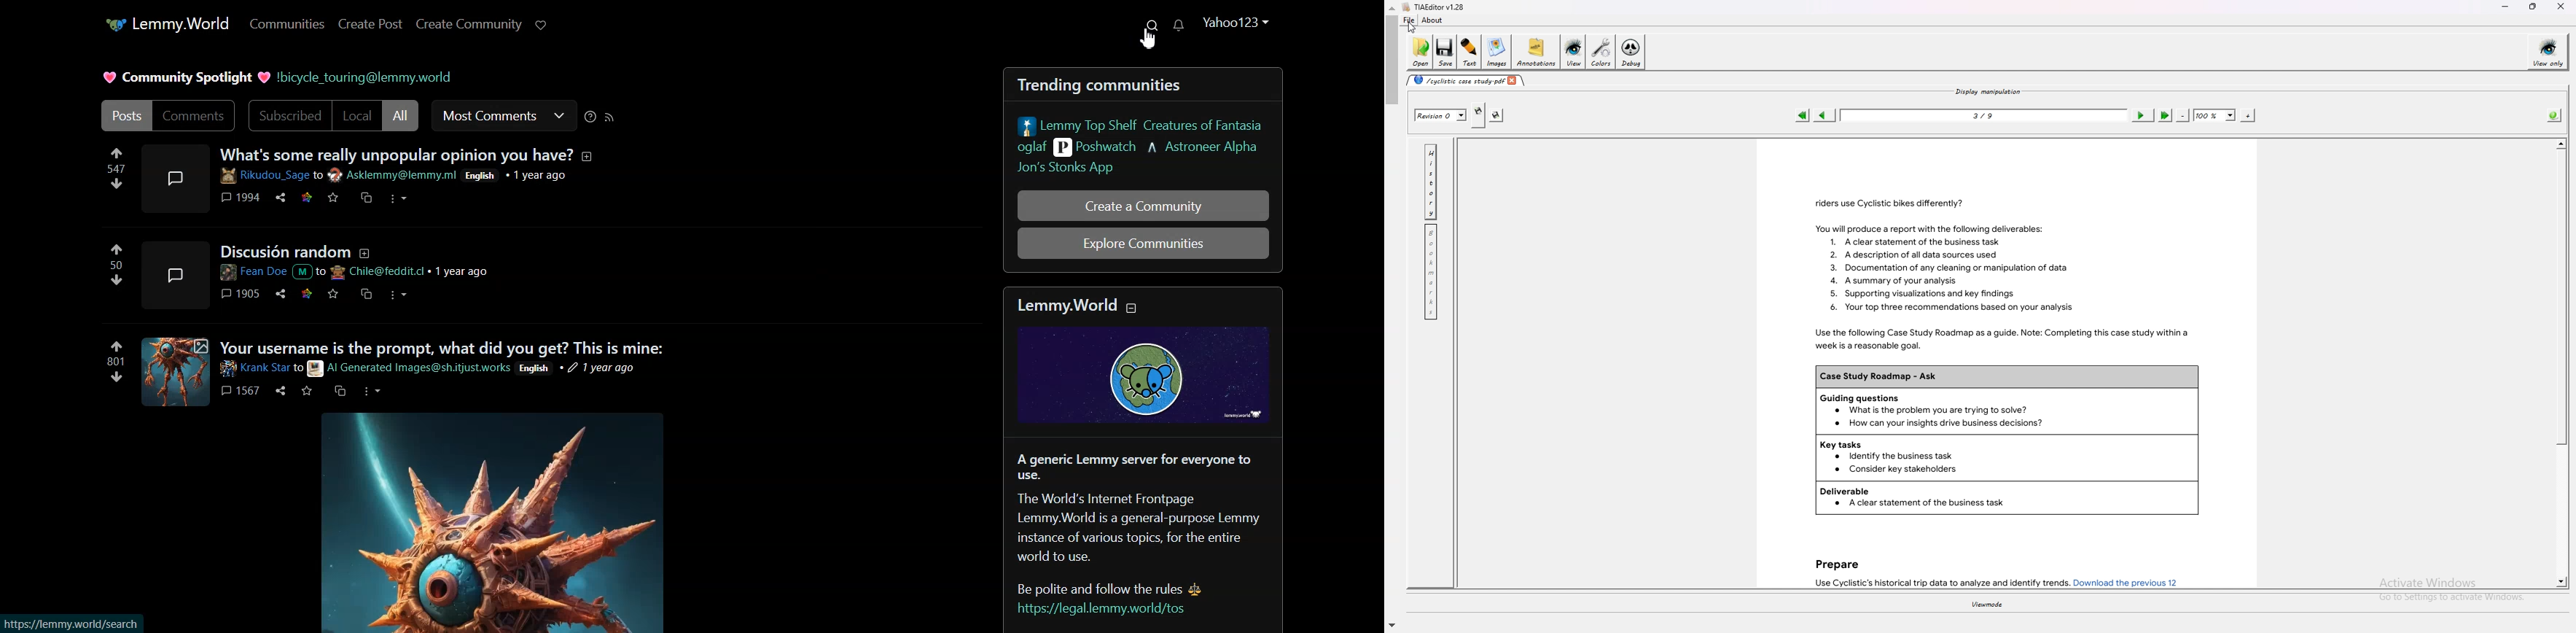 The width and height of the screenshot is (2576, 644). Describe the element at coordinates (2534, 6) in the screenshot. I see `resize` at that location.